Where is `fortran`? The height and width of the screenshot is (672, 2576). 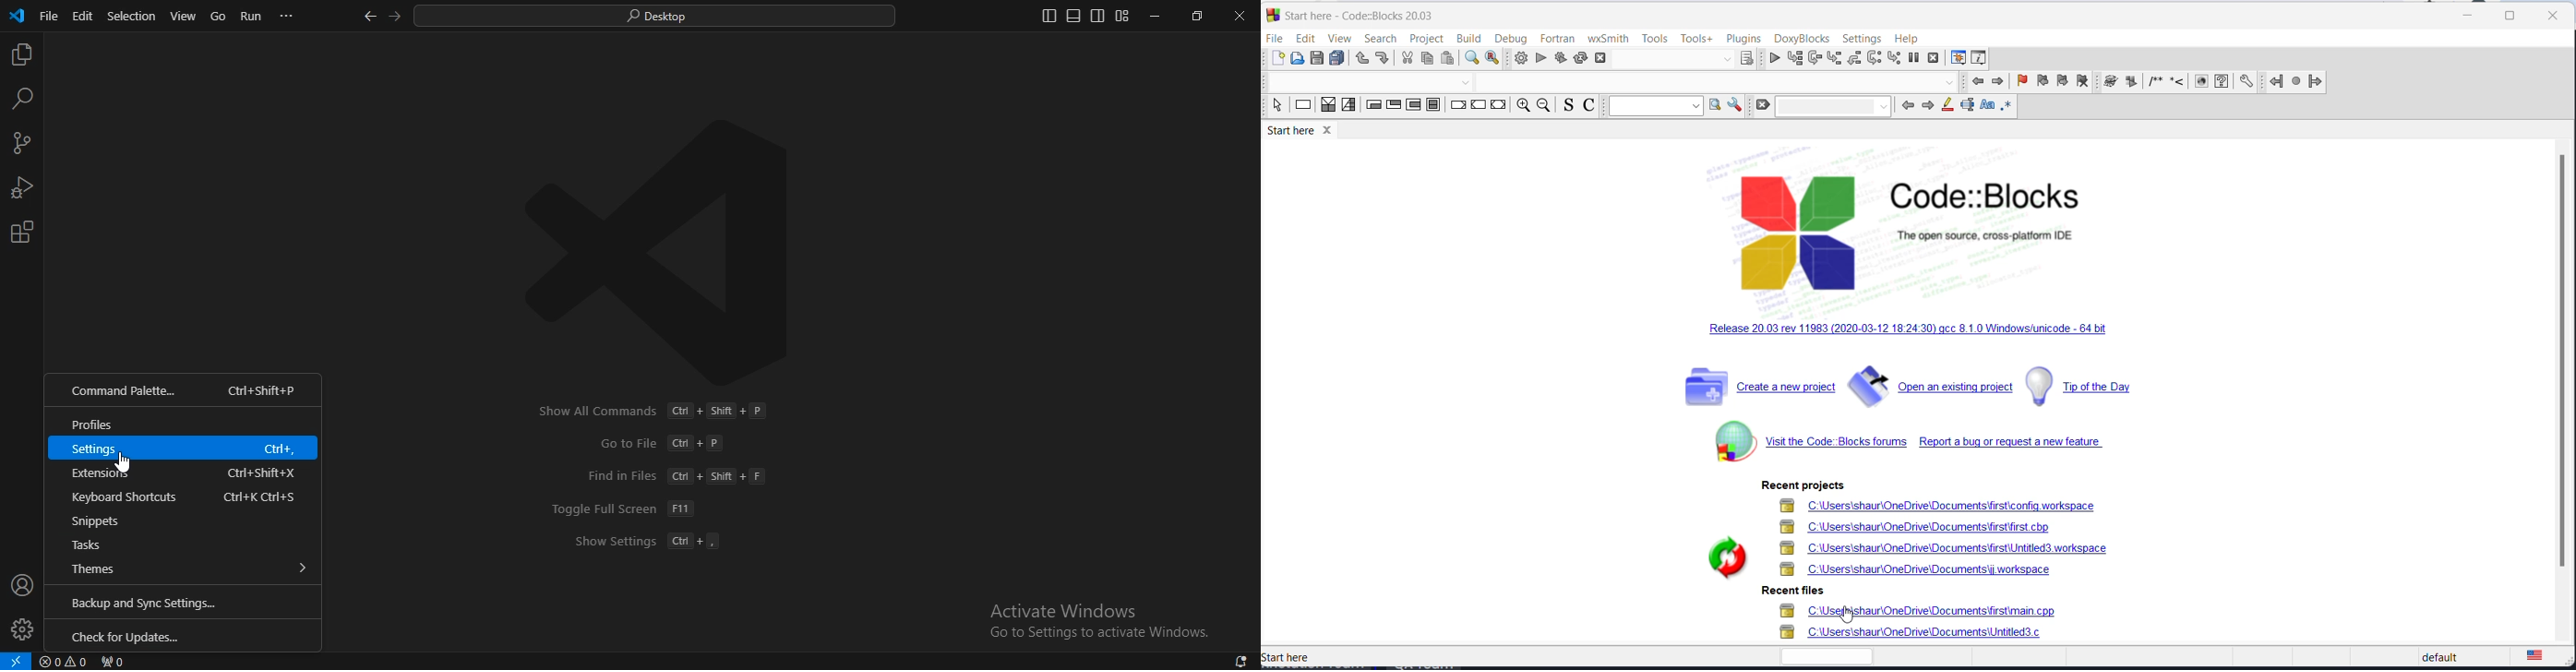 fortran is located at coordinates (1558, 37).